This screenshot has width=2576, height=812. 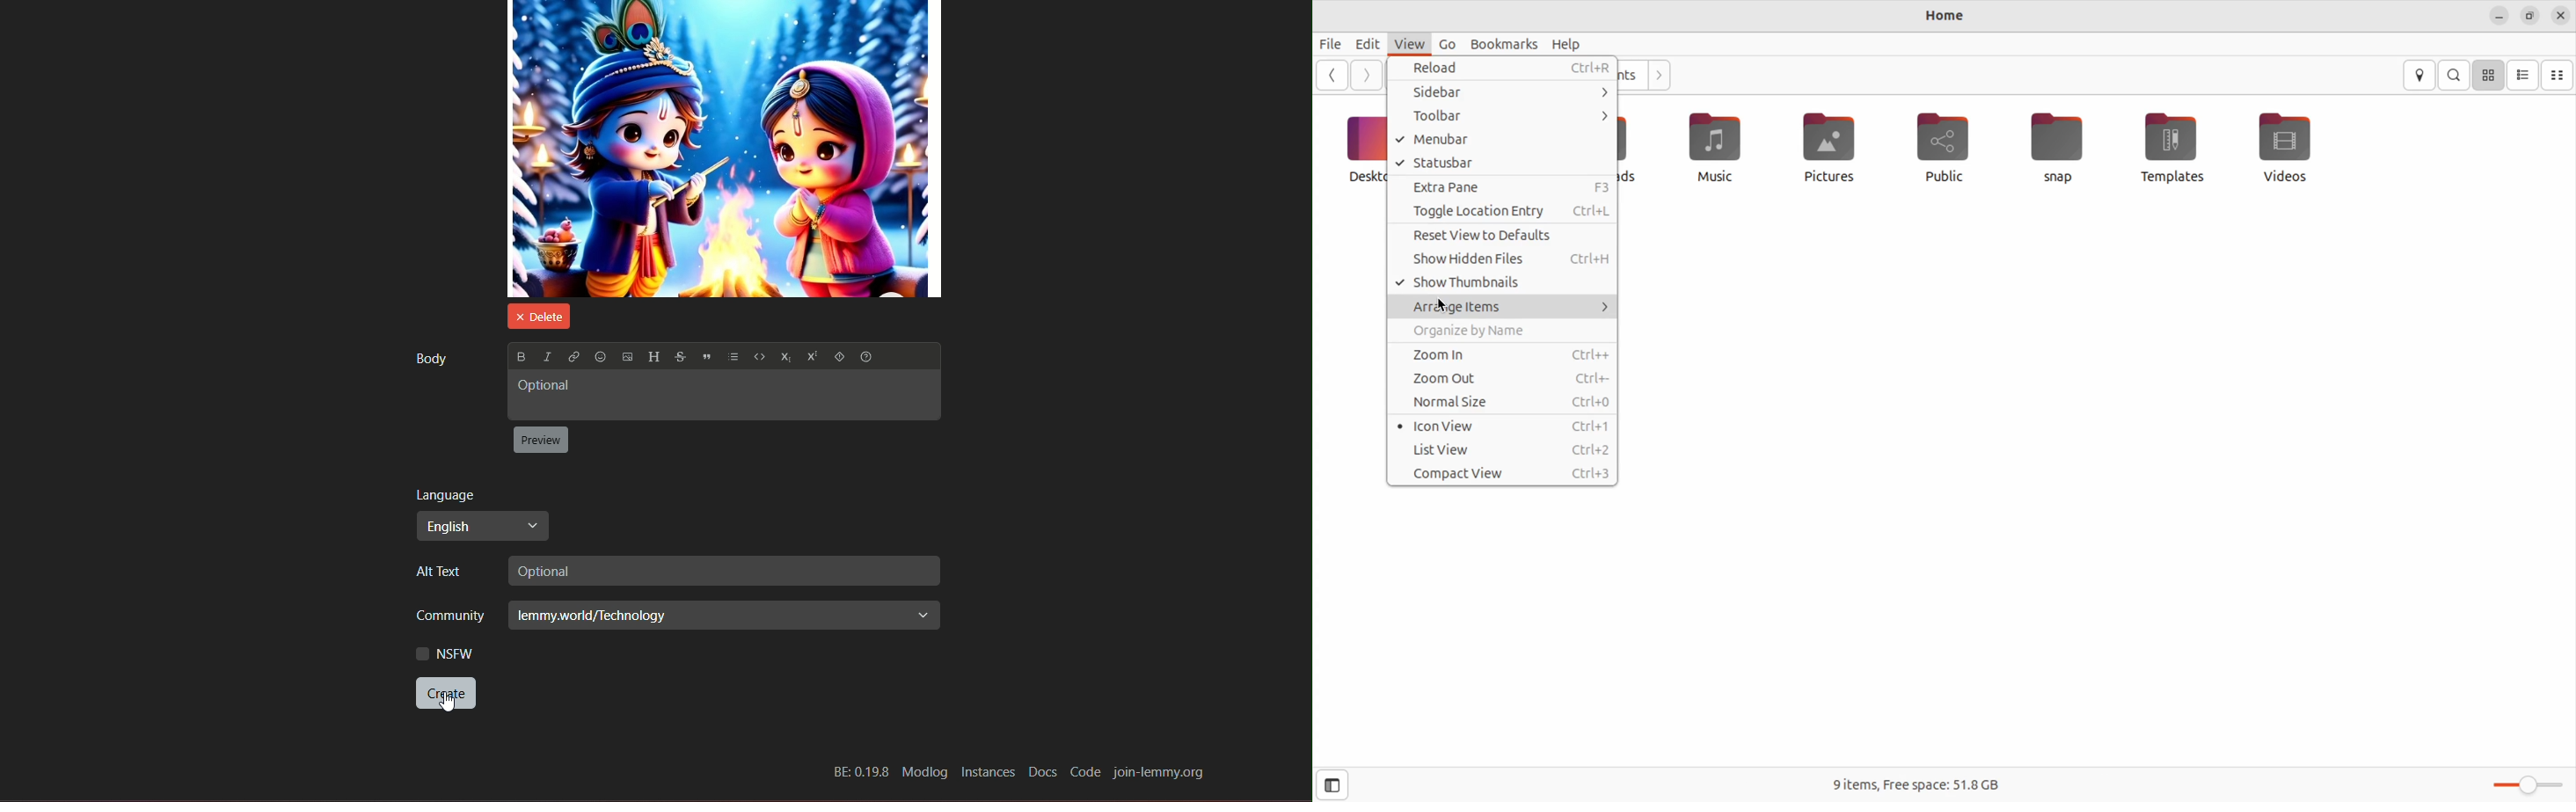 What do you see at coordinates (722, 395) in the screenshot?
I see `Optional` at bounding box center [722, 395].